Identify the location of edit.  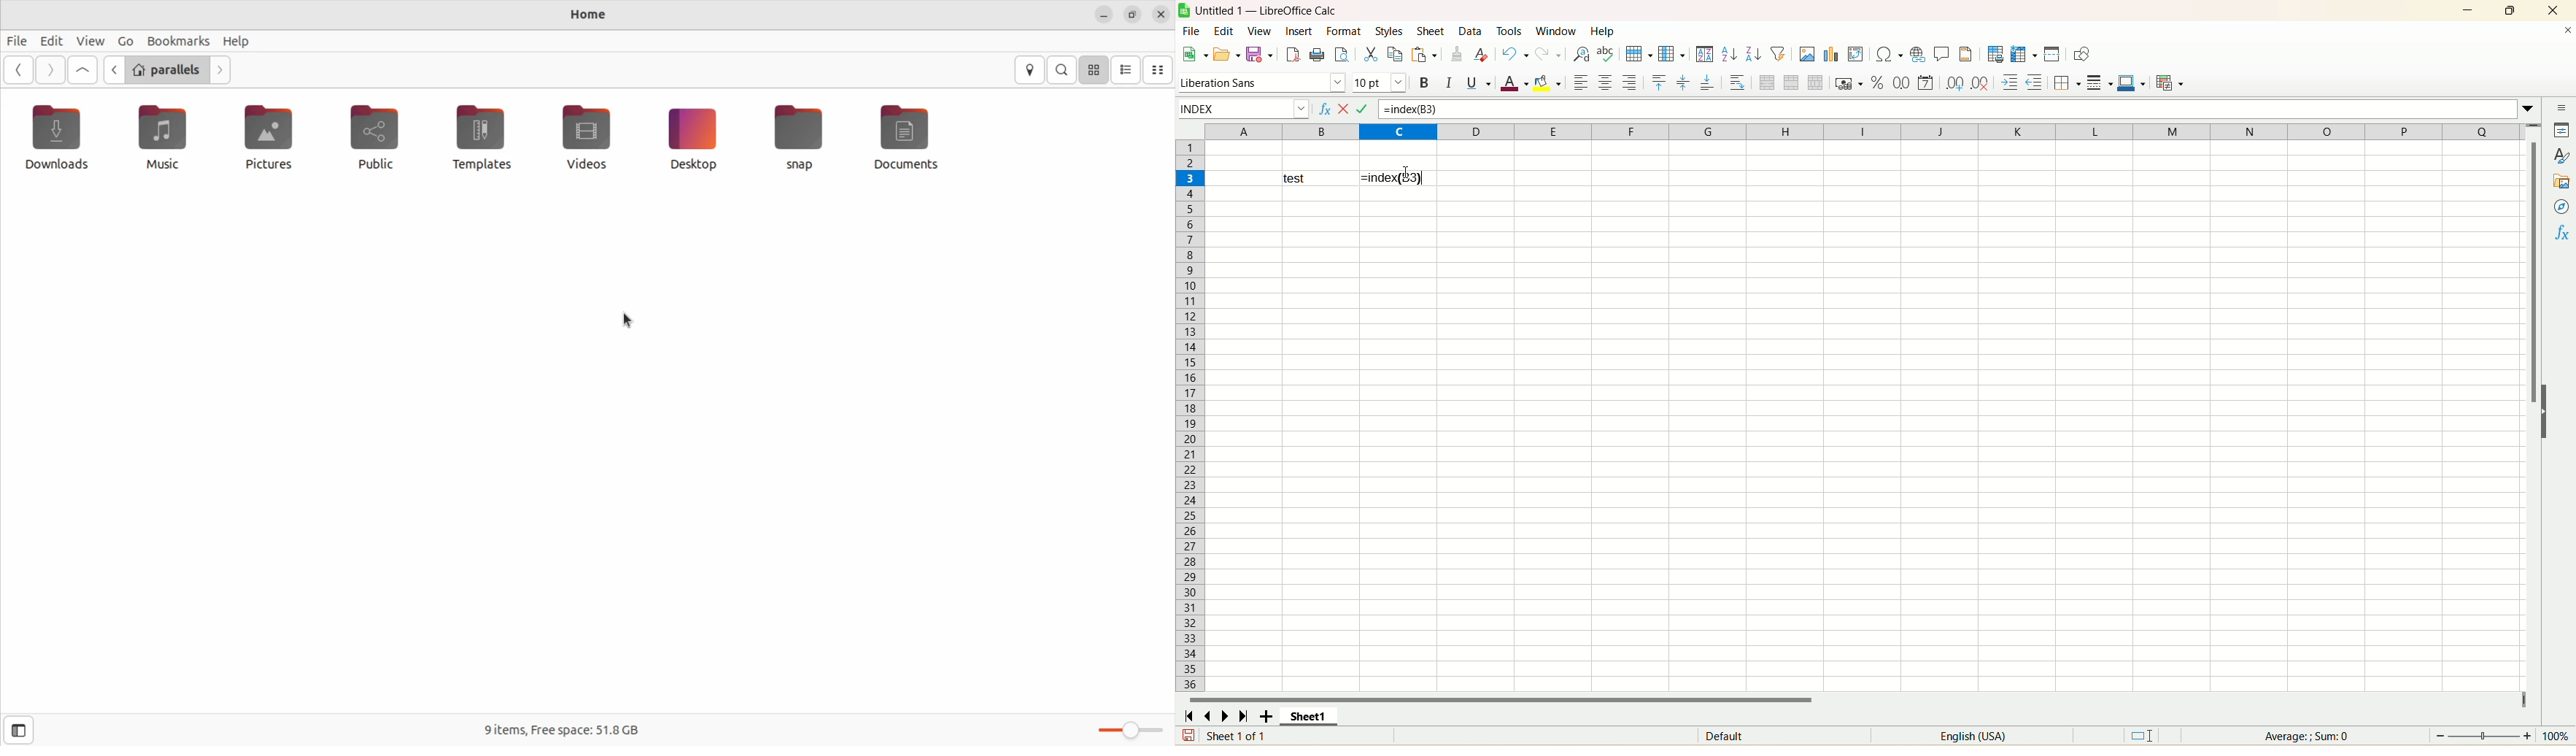
(1224, 31).